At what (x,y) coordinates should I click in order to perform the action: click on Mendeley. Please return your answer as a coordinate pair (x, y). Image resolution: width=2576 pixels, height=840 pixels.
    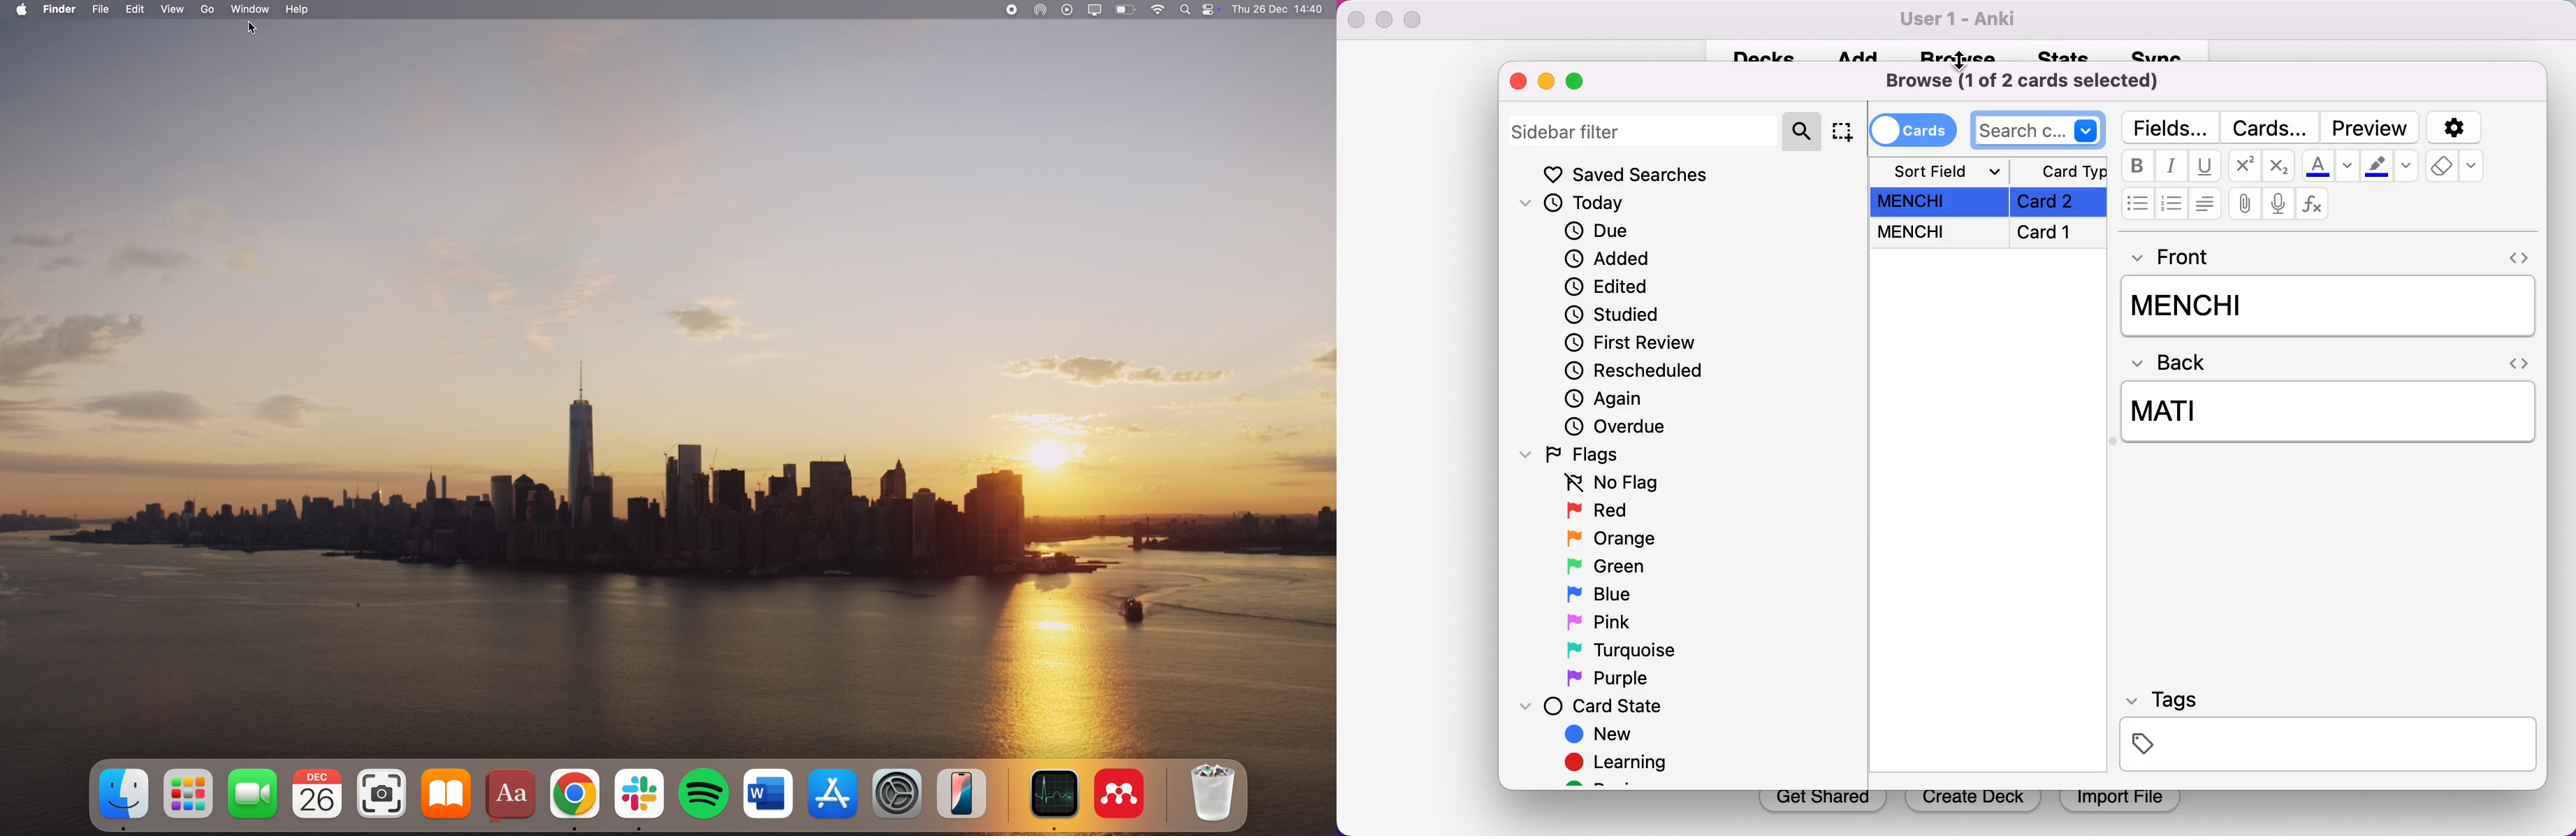
    Looking at the image, I should click on (1121, 793).